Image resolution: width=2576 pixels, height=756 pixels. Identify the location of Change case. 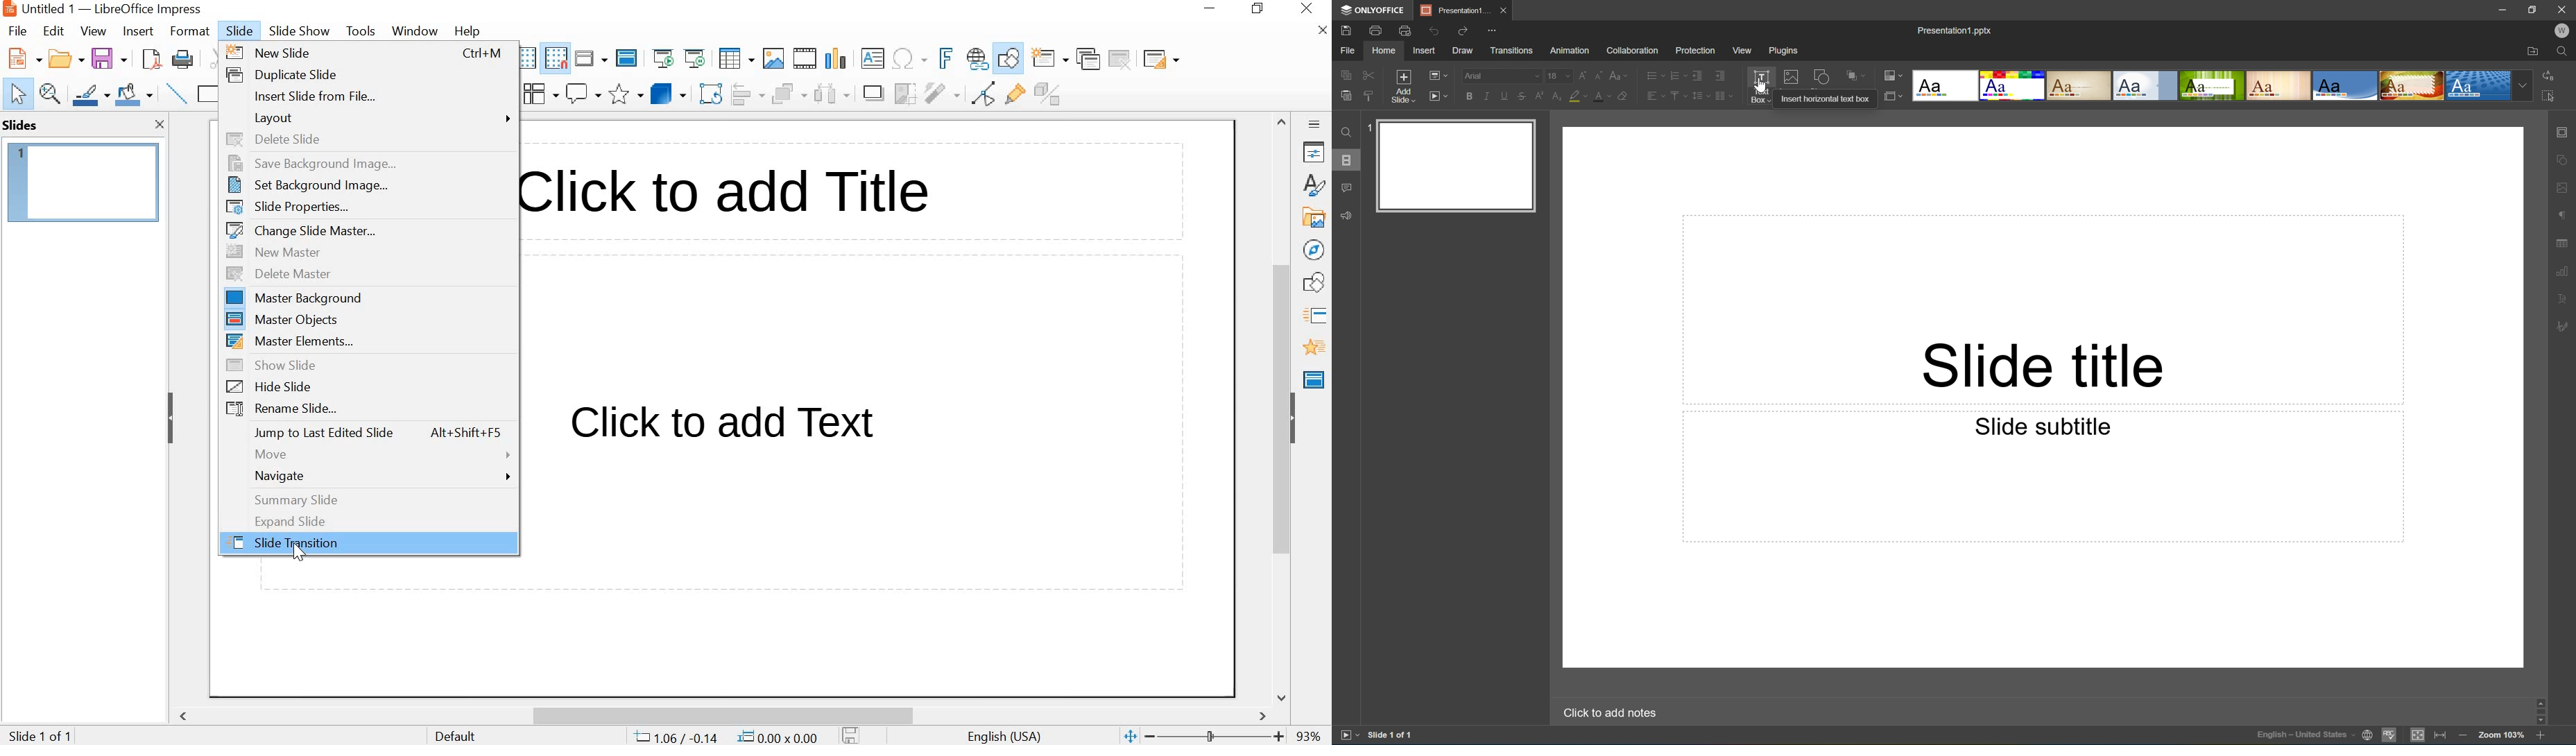
(1619, 73).